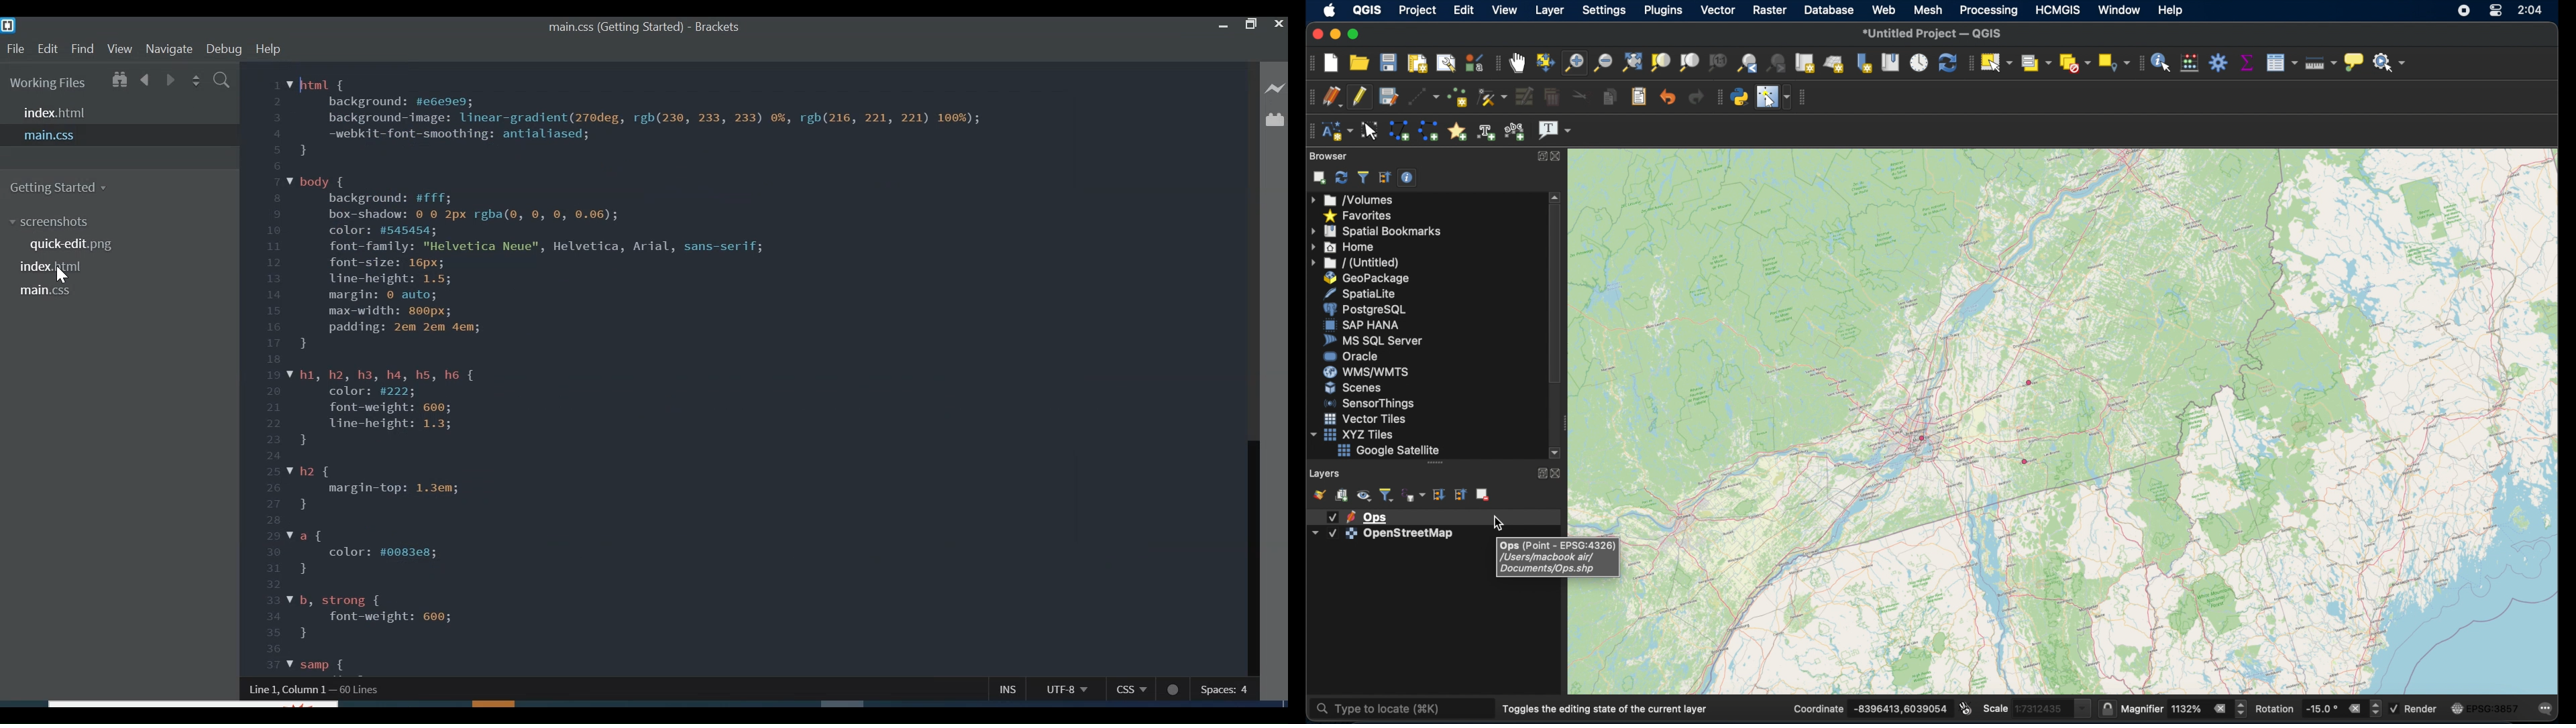  What do you see at coordinates (1128, 690) in the screenshot?
I see `File Type` at bounding box center [1128, 690].